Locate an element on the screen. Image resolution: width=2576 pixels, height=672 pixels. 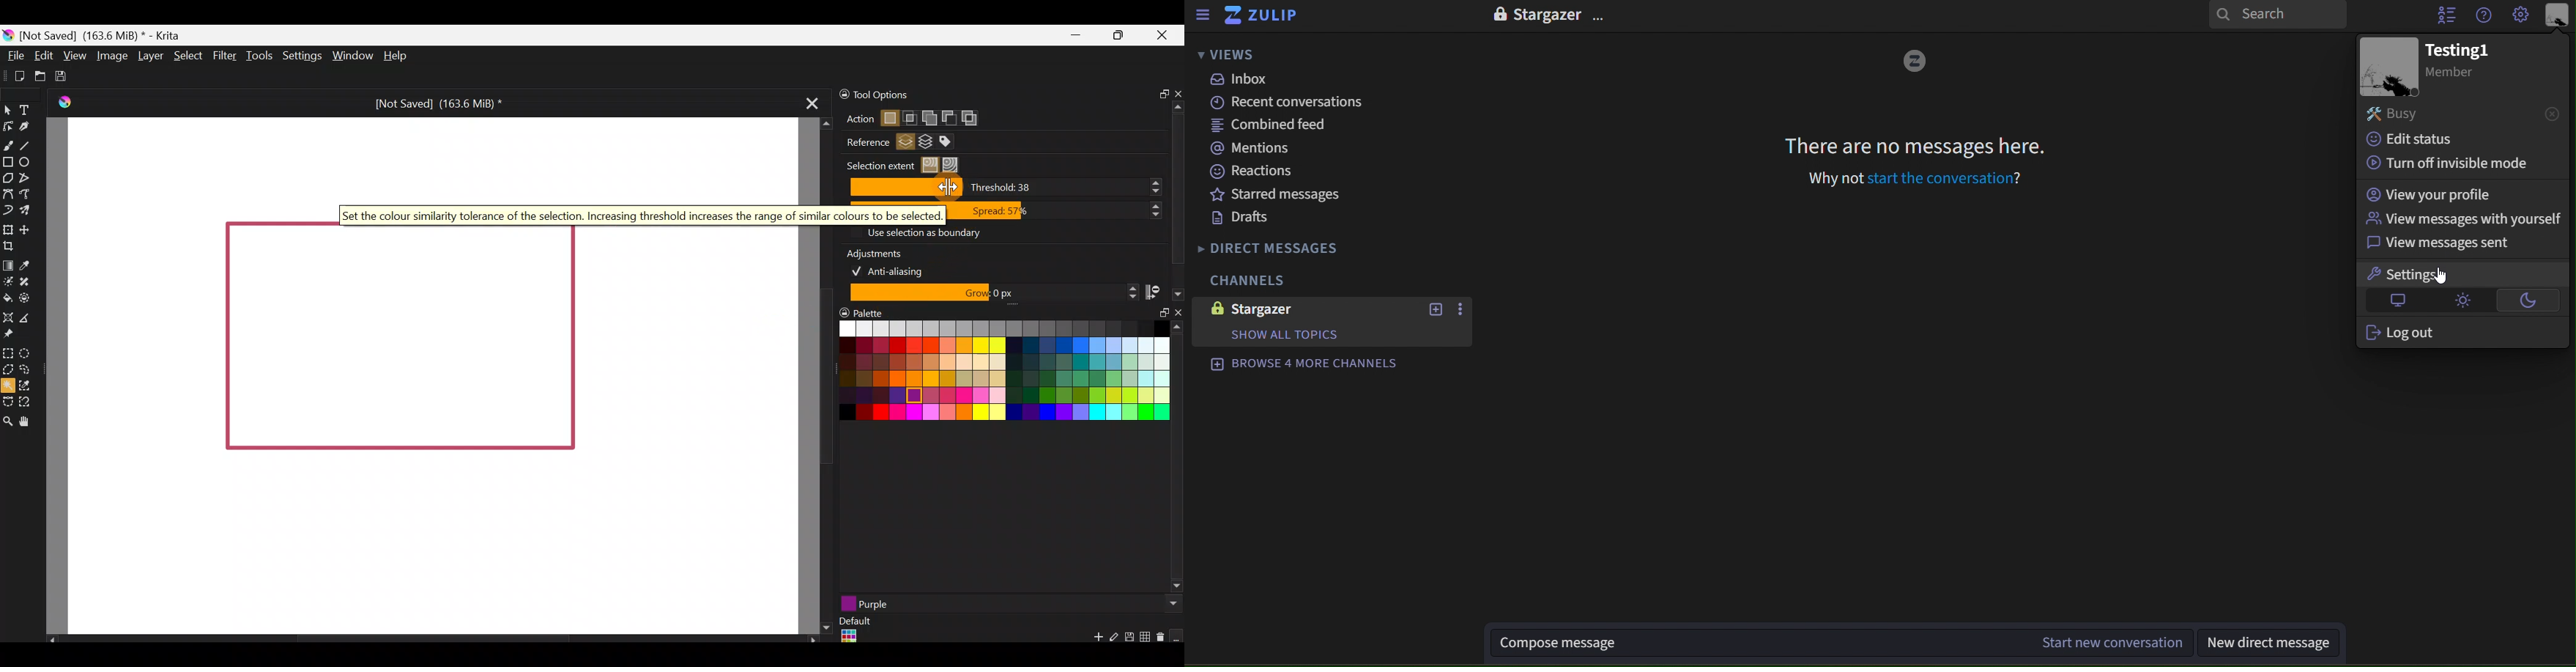
recent canversations is located at coordinates (1279, 103).